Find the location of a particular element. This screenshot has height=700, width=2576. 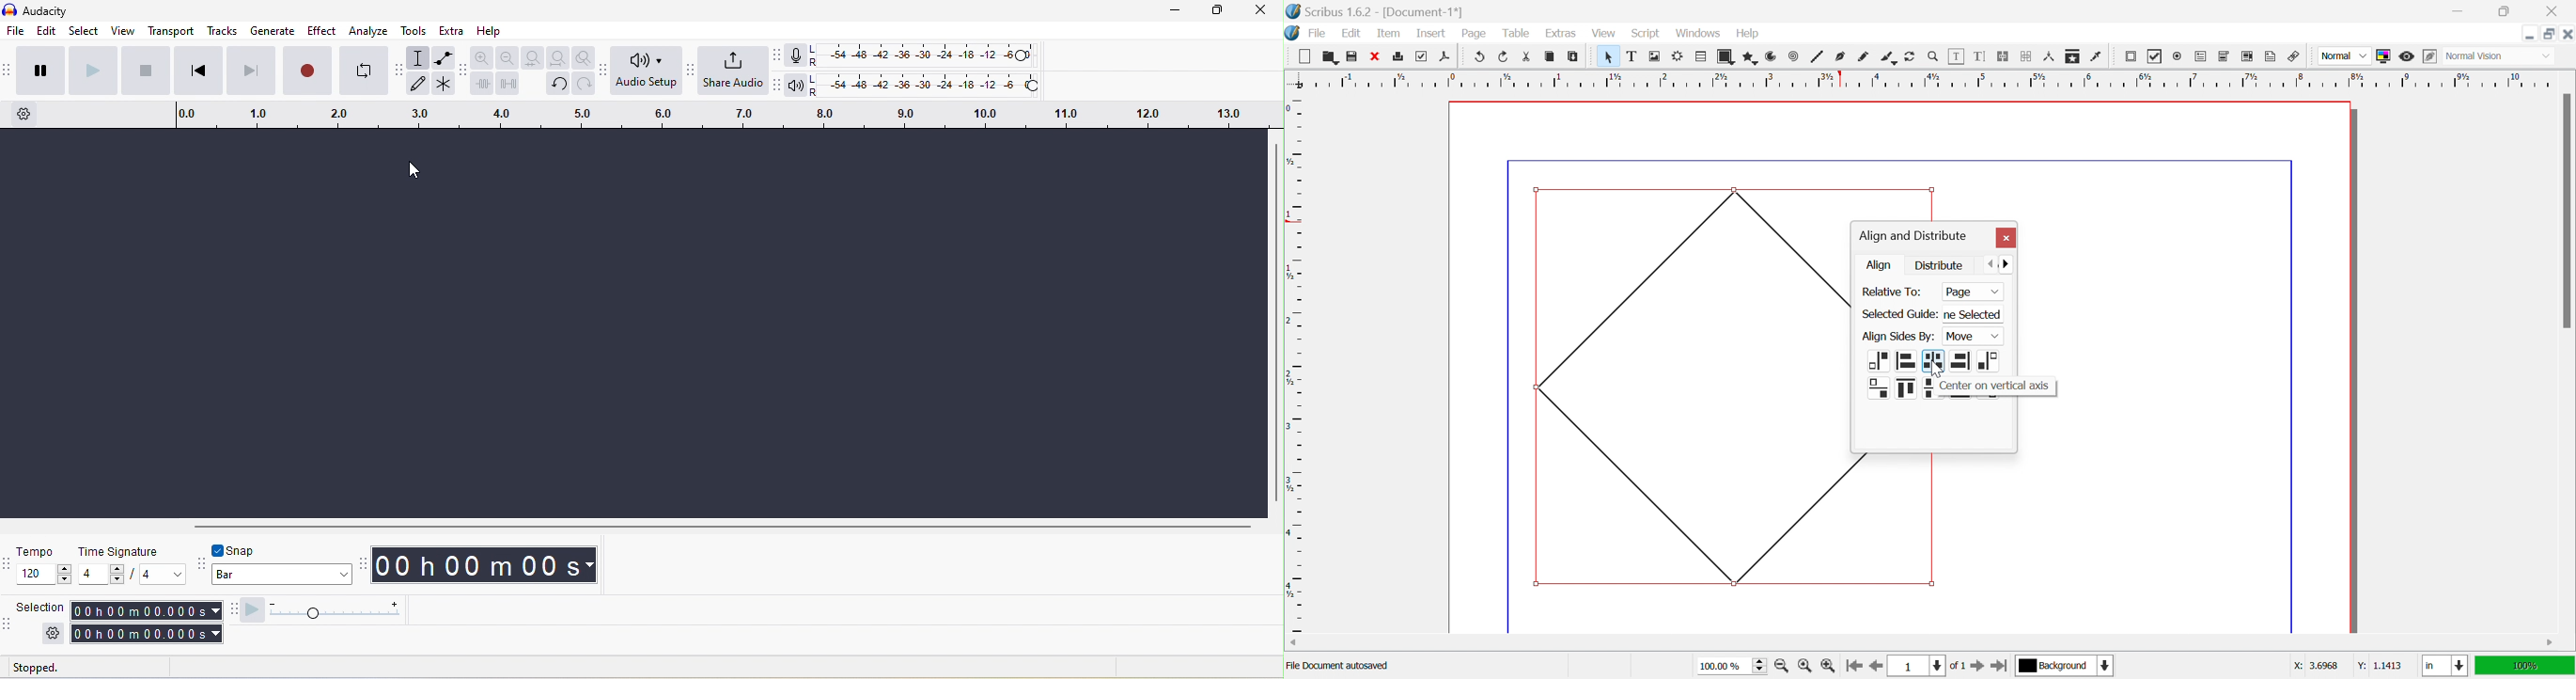

analyze is located at coordinates (368, 32).